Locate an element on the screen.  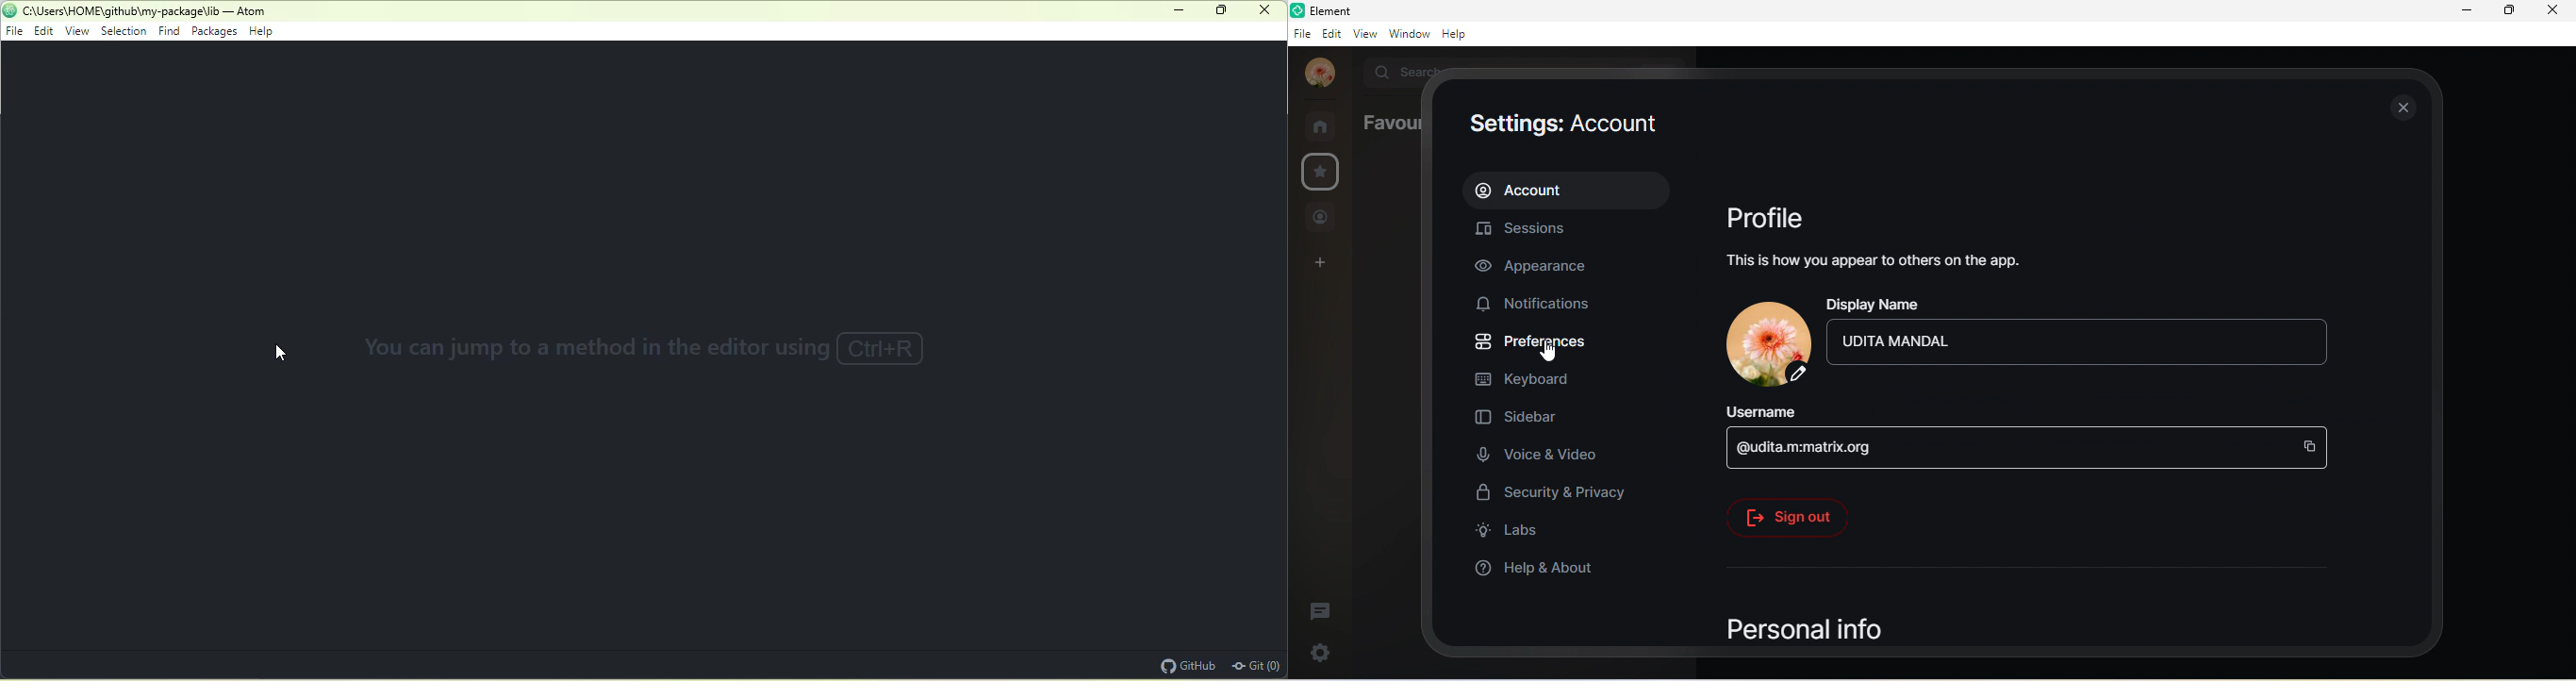
help and about is located at coordinates (1536, 571).